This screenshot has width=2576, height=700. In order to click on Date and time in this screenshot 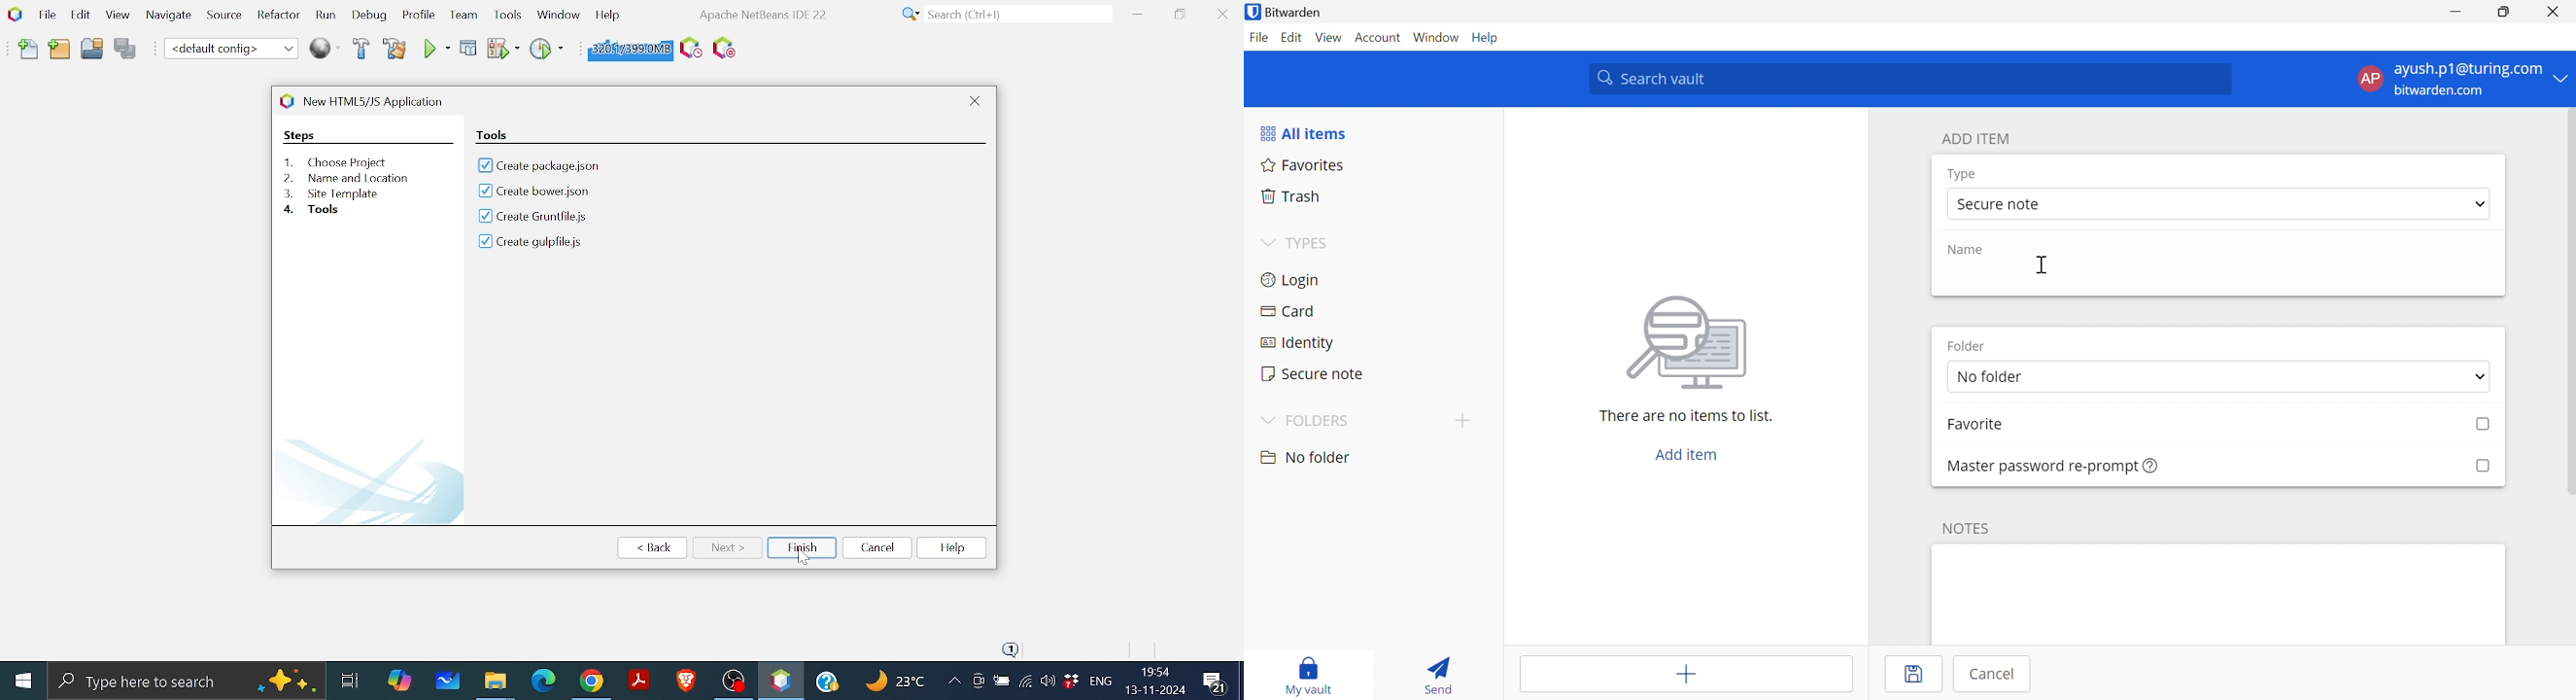, I will do `click(1154, 682)`.